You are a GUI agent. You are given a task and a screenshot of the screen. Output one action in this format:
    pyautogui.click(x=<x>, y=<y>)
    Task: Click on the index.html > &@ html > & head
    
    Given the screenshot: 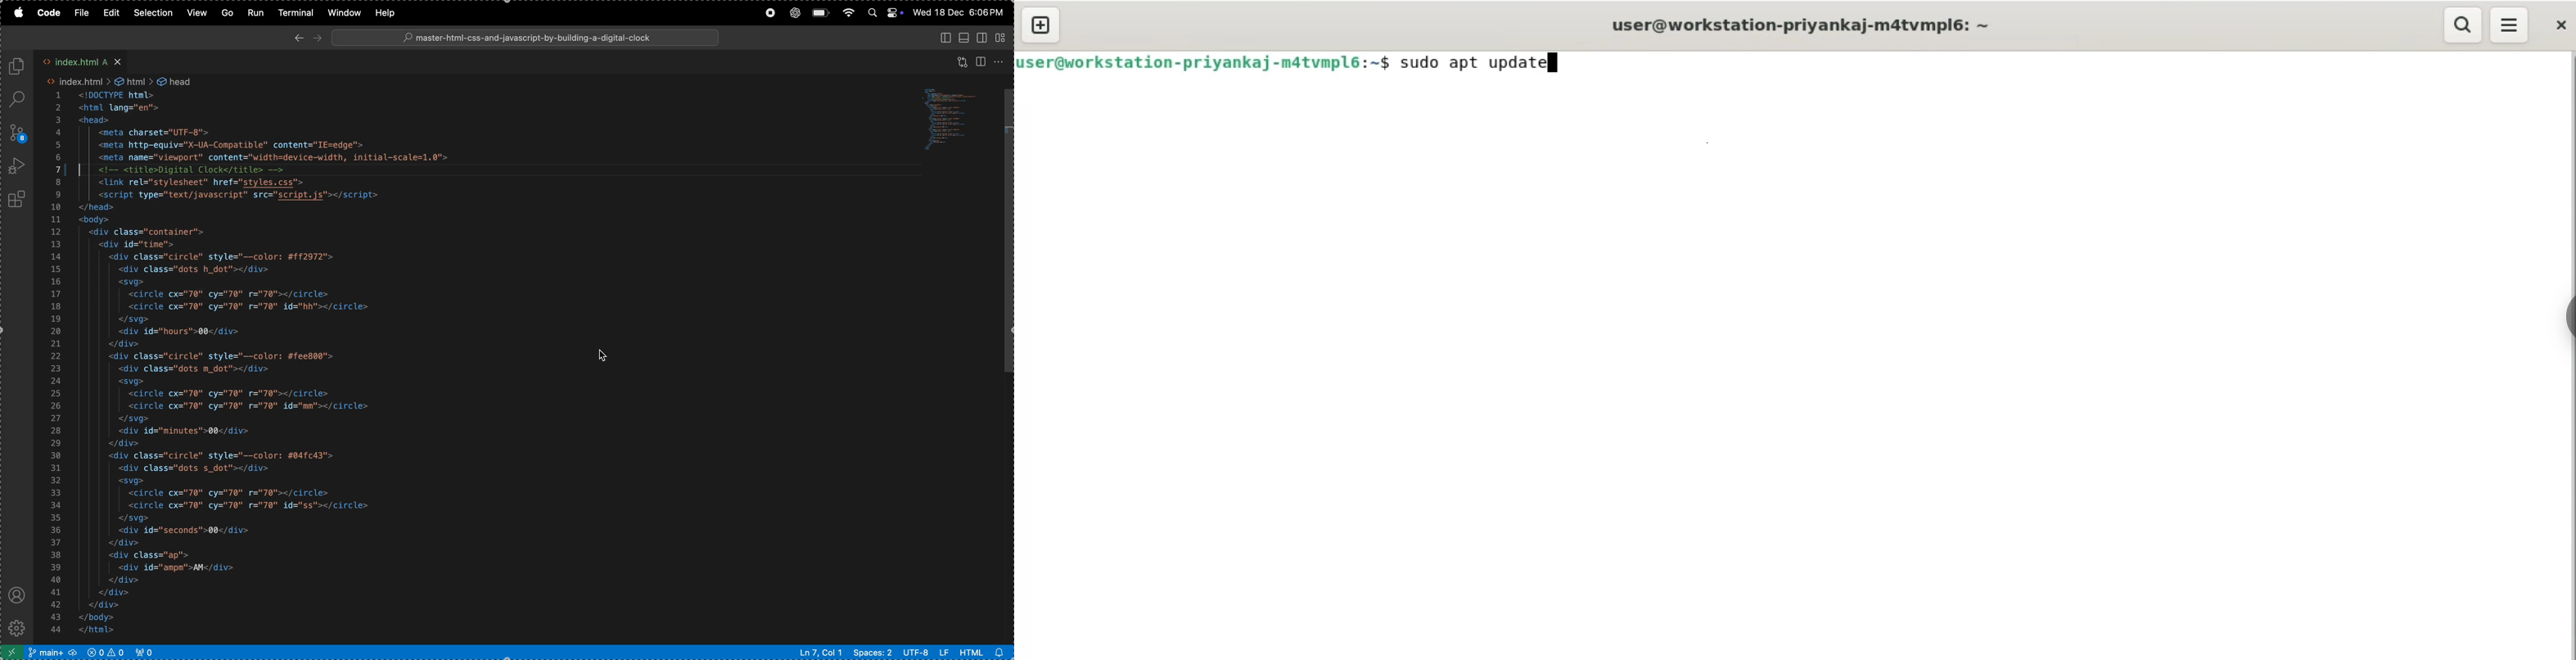 What is the action you would take?
    pyautogui.click(x=116, y=80)
    